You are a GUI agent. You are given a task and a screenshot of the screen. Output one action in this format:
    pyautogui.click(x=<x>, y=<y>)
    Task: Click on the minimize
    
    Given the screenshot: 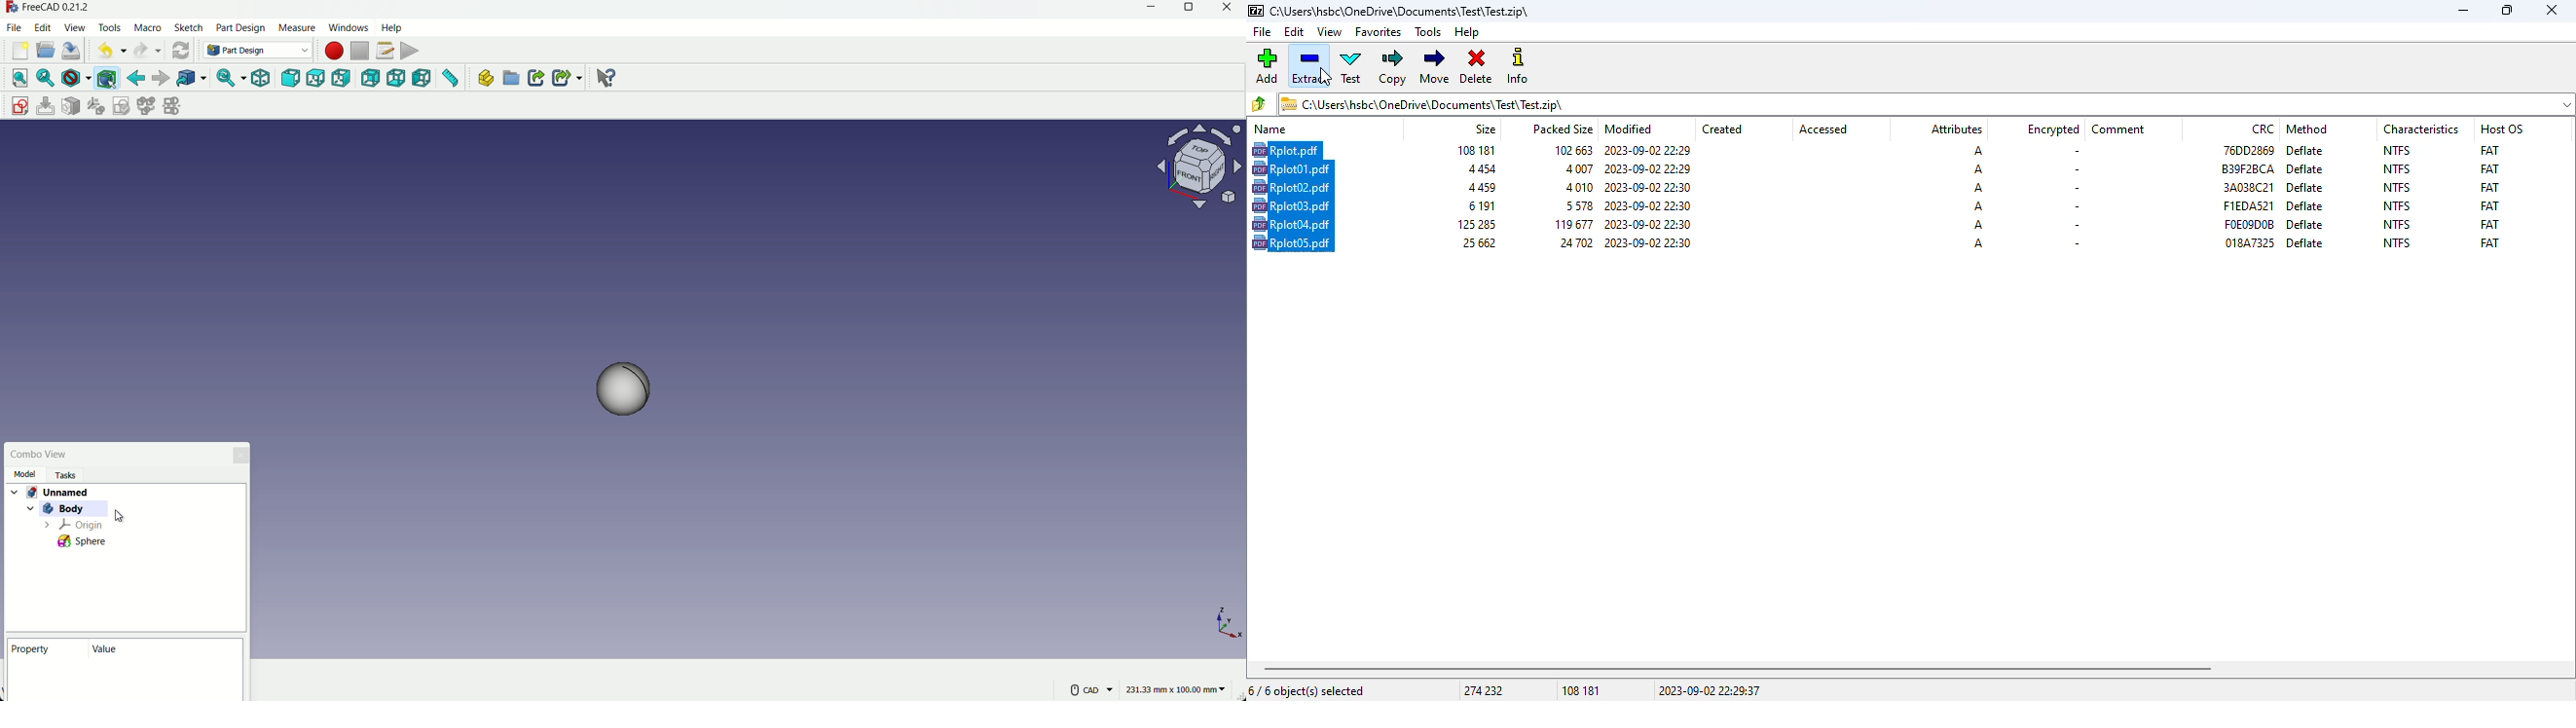 What is the action you would take?
    pyautogui.click(x=2462, y=11)
    